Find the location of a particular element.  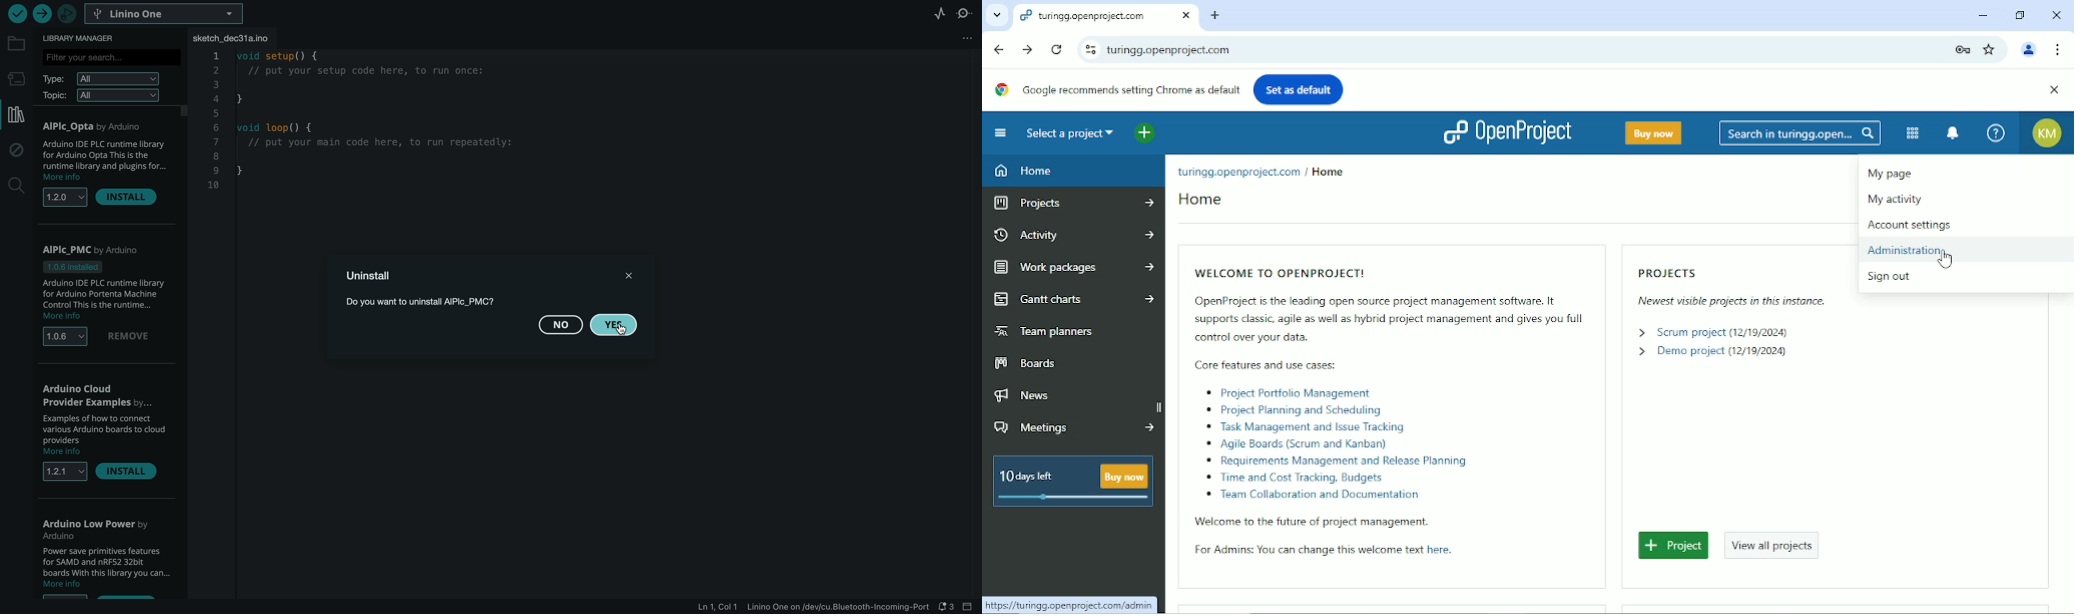

notification is located at coordinates (946, 606).